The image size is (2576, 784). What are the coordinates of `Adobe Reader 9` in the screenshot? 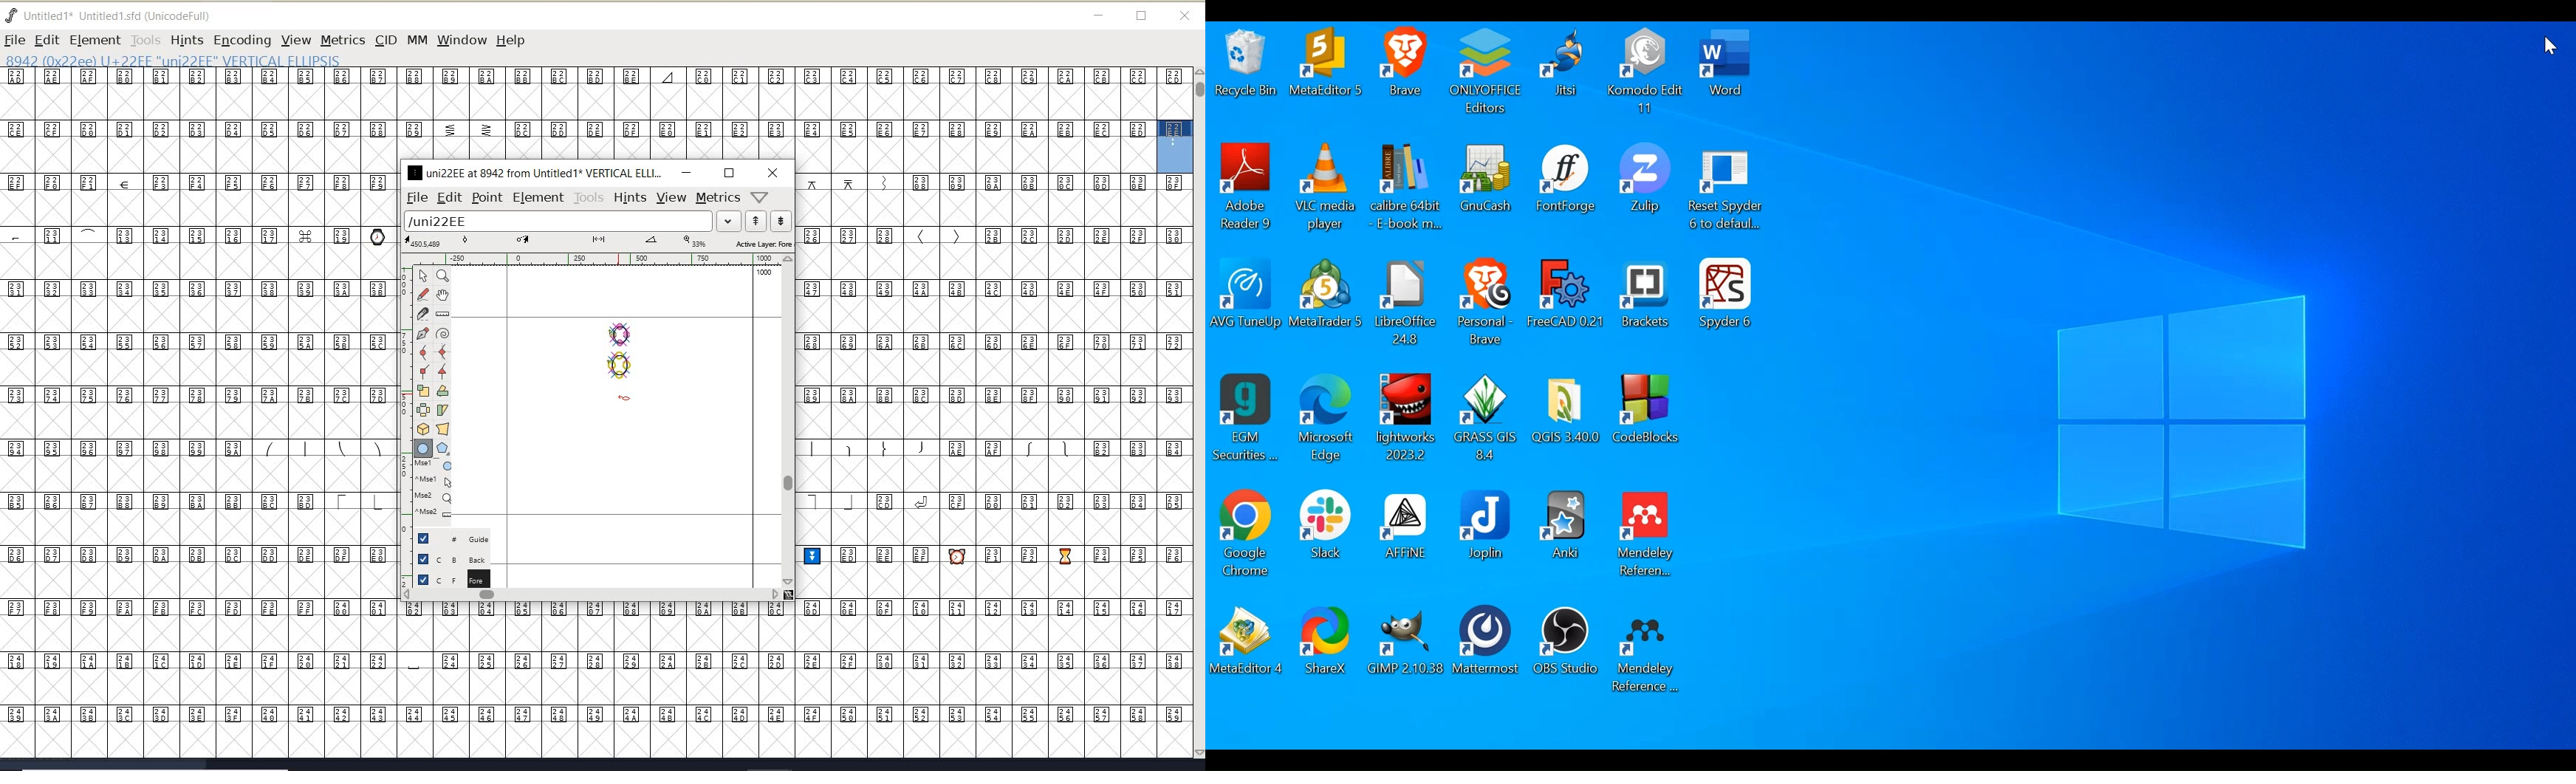 It's located at (1247, 188).